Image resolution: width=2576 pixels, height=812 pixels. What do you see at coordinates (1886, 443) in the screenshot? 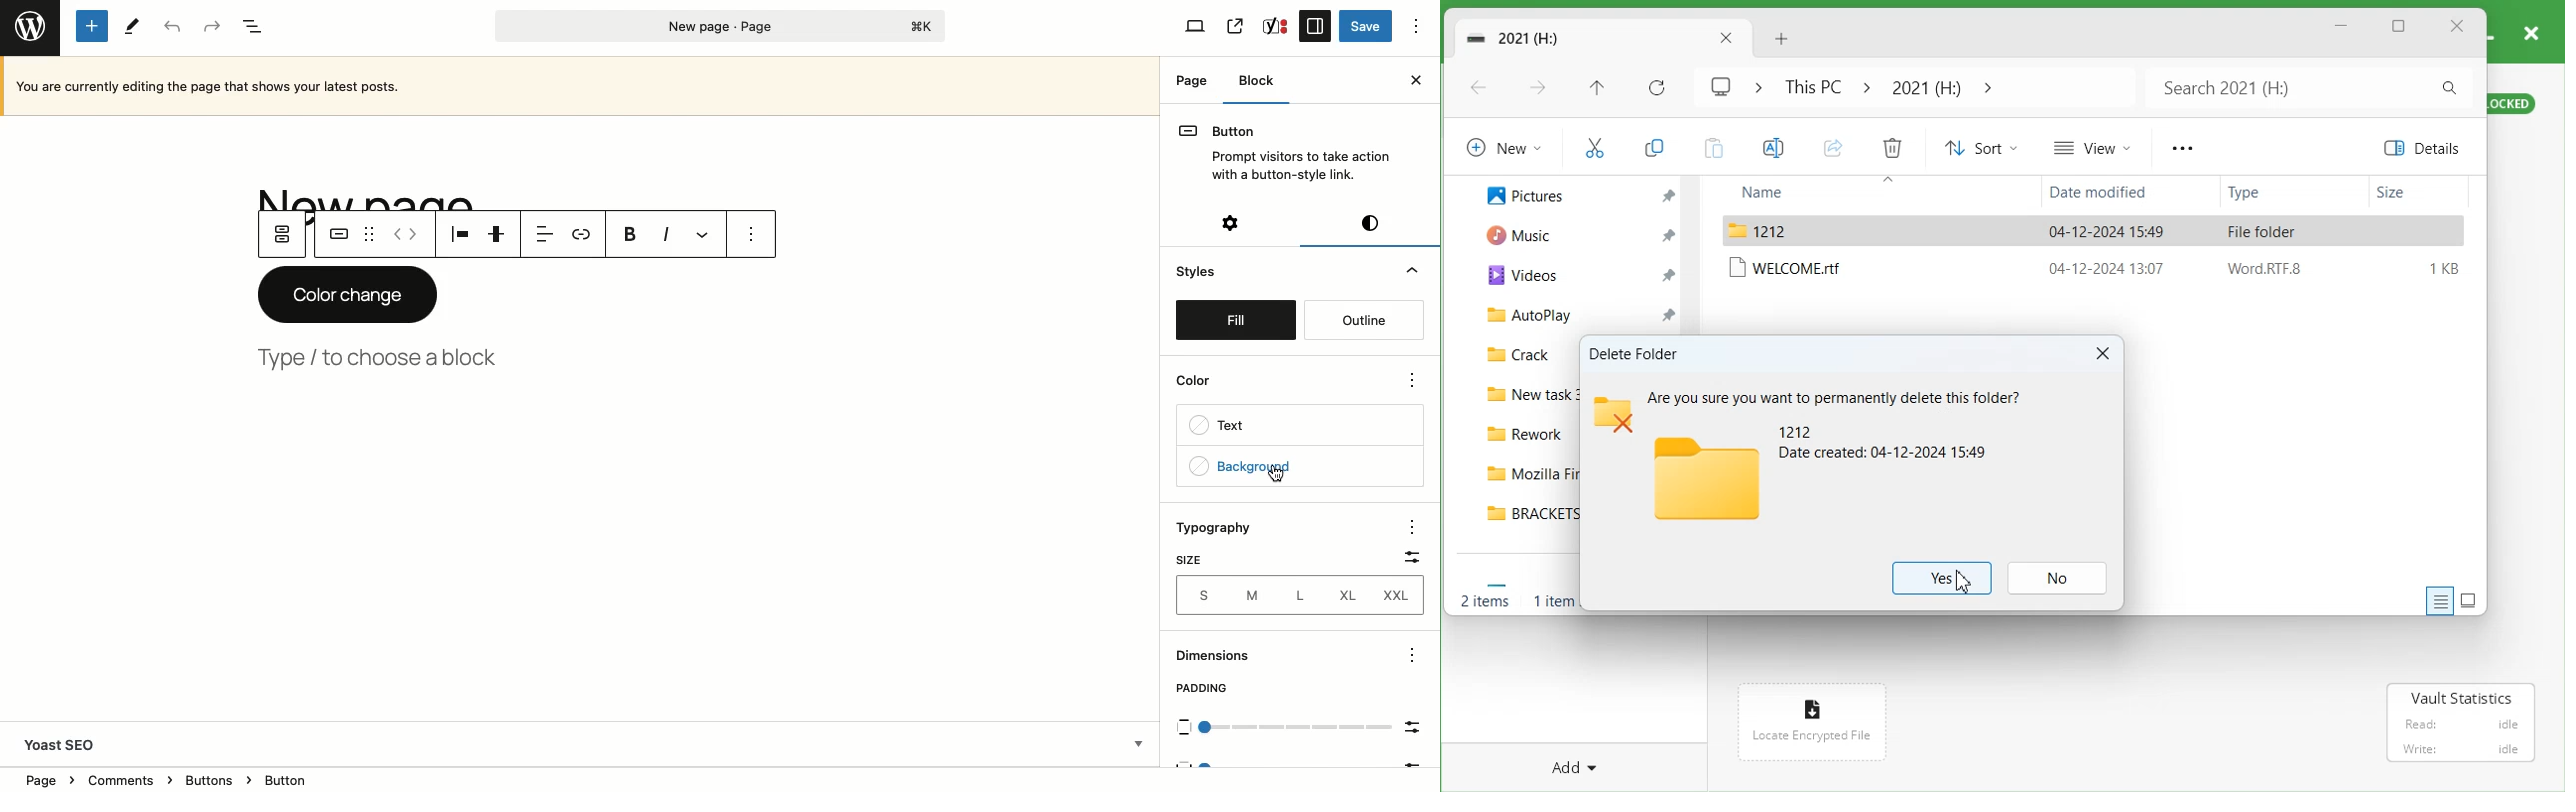
I see `1212 Date created: 04-12-2024 15:49` at bounding box center [1886, 443].